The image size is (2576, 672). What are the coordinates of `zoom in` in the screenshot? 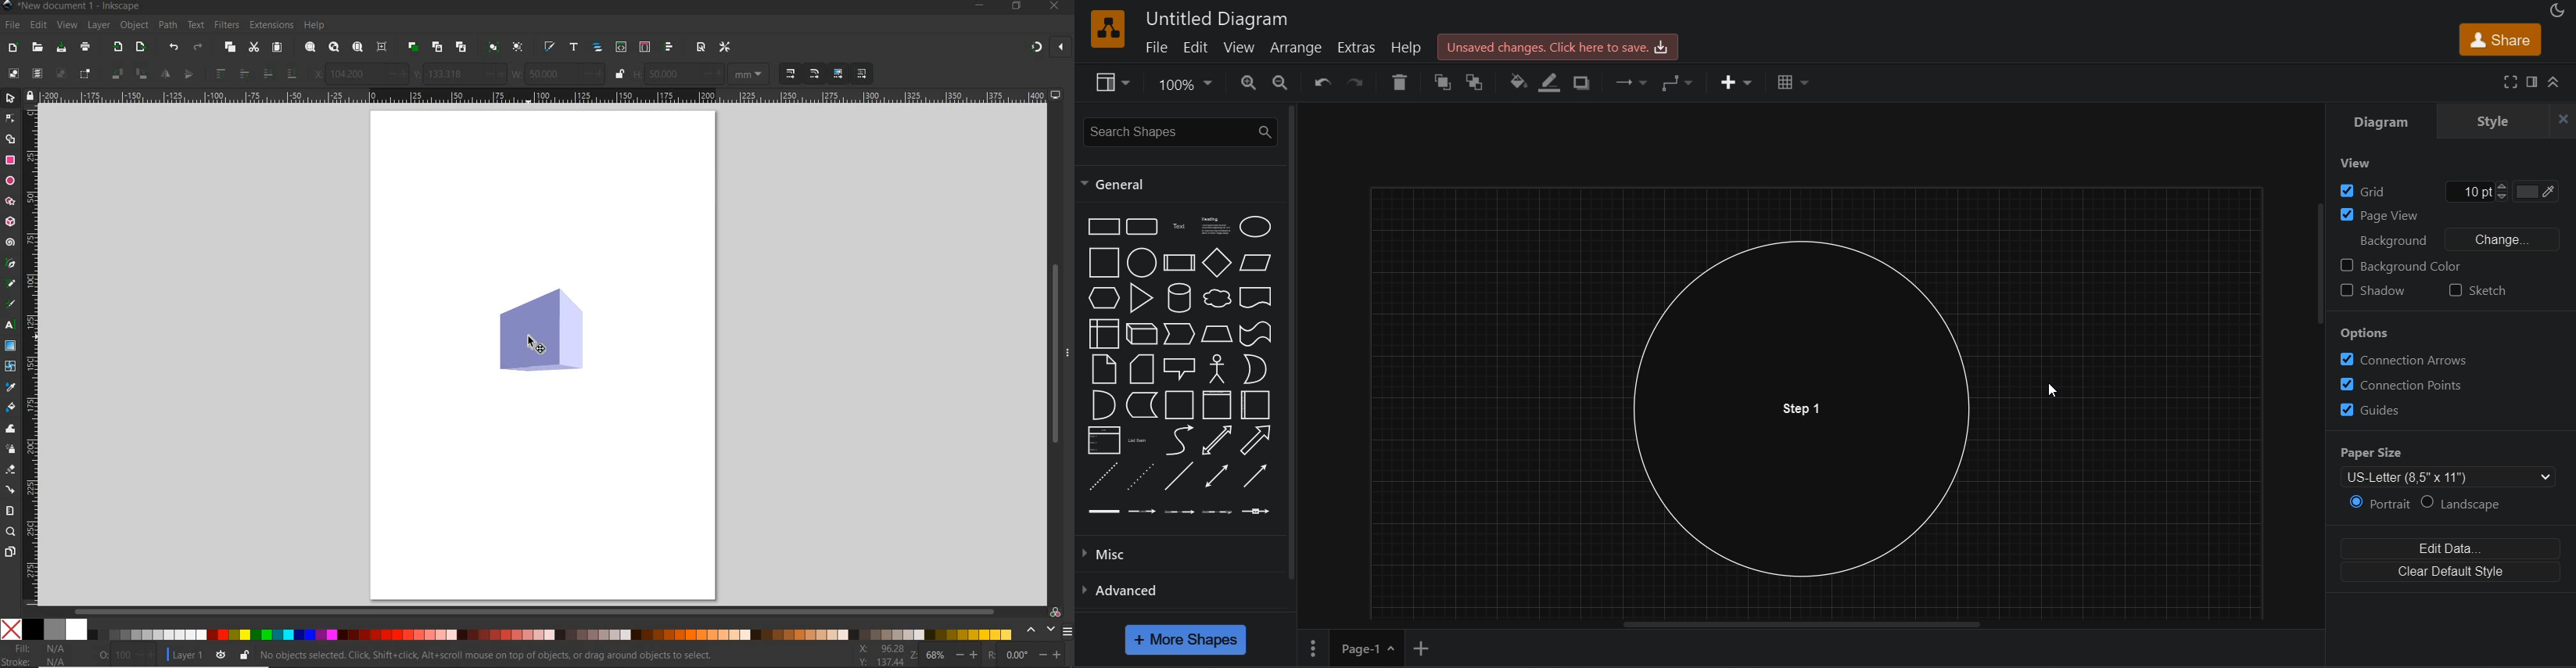 It's located at (1278, 84).